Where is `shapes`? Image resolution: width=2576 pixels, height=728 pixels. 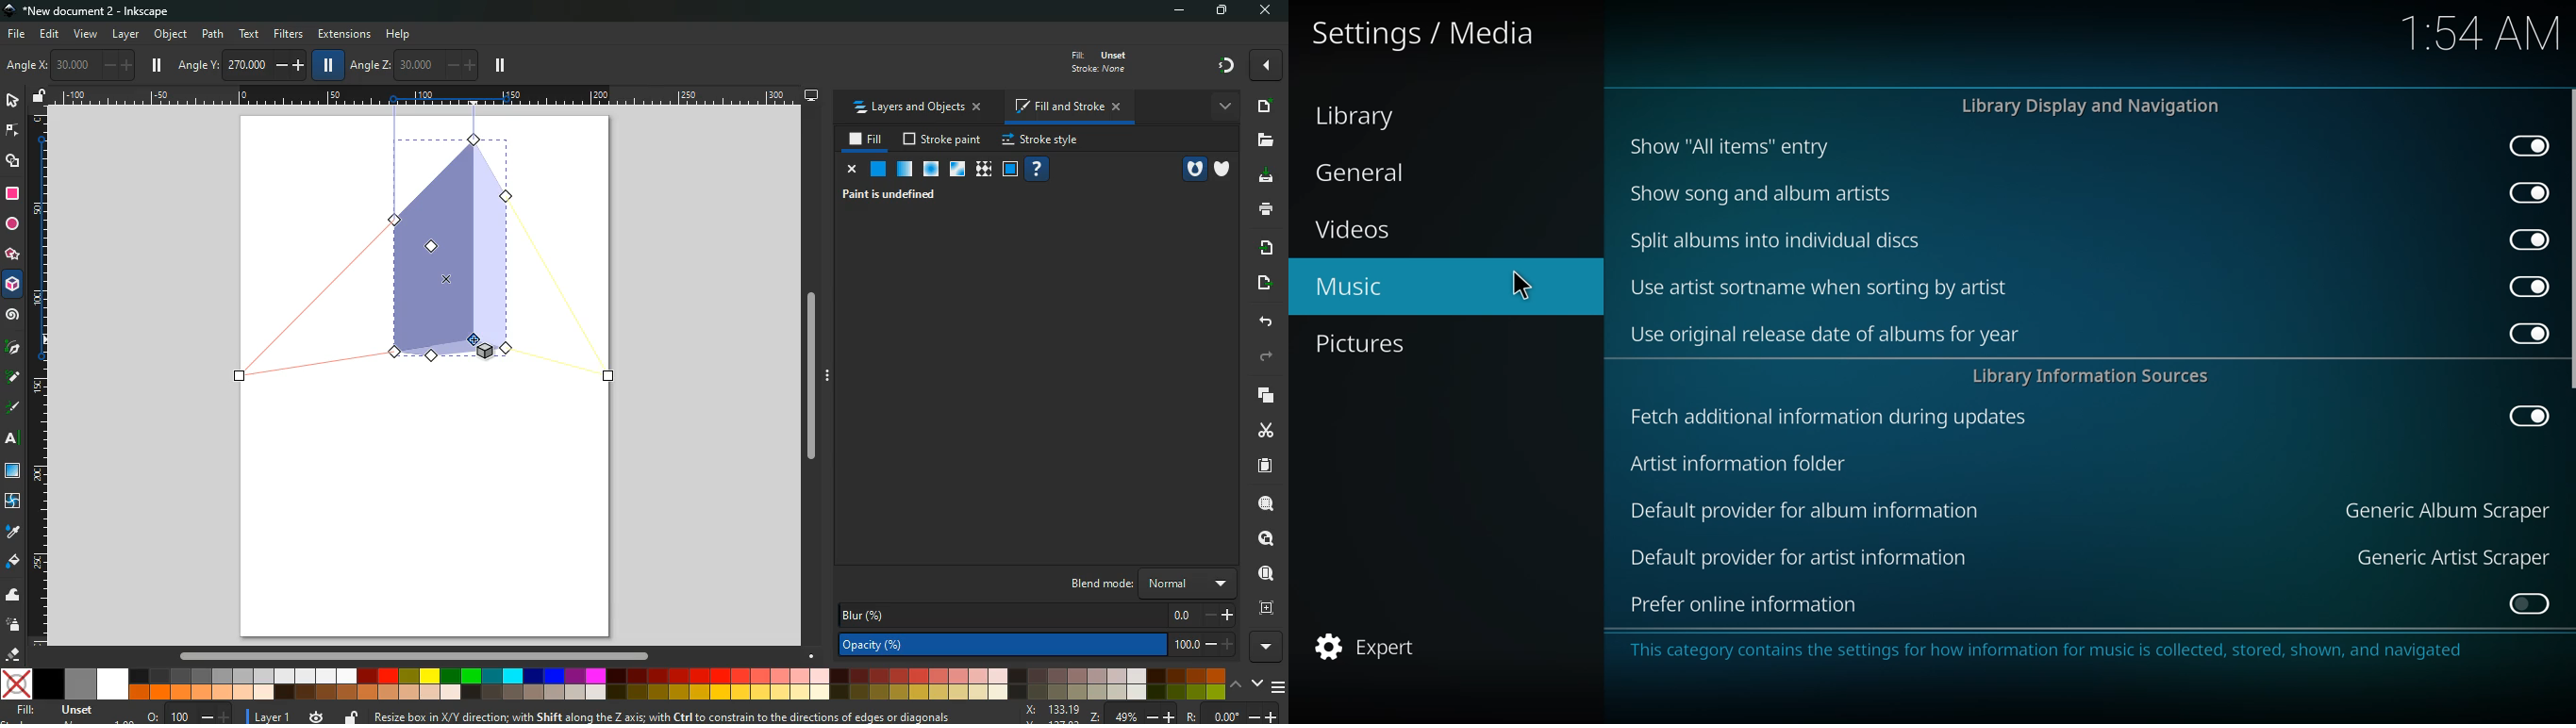 shapes is located at coordinates (13, 161).